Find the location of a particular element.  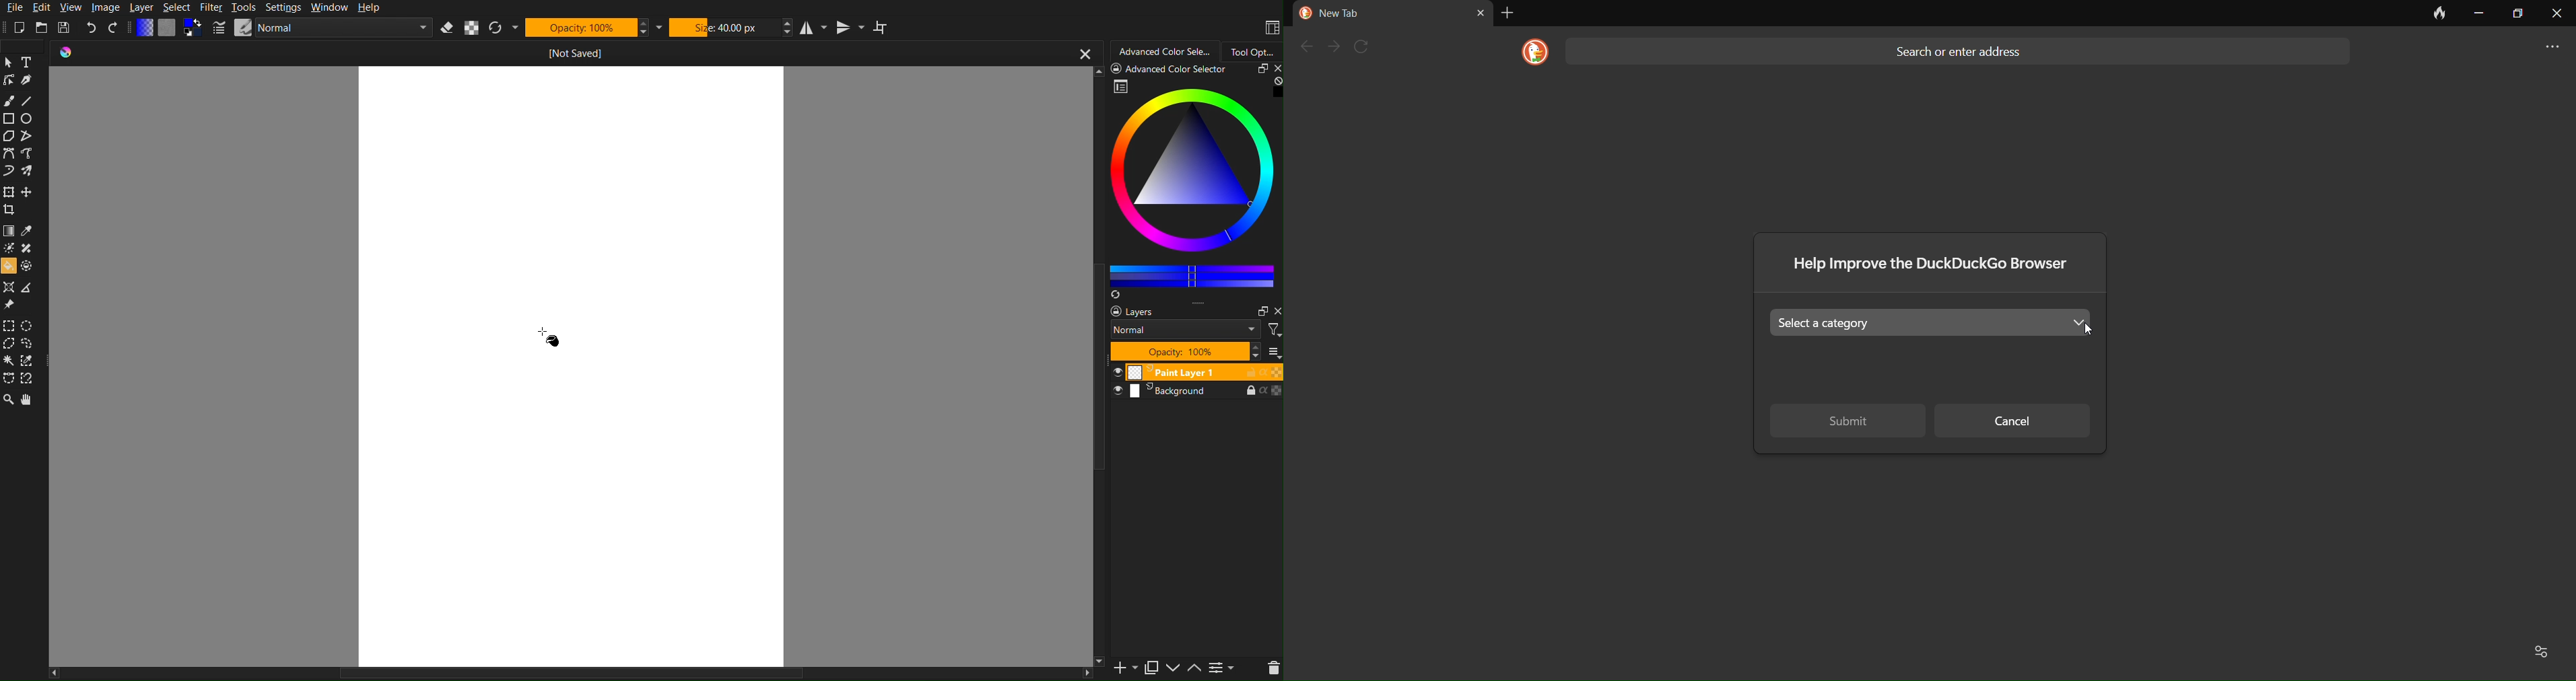

Zoom is located at coordinates (9, 400).